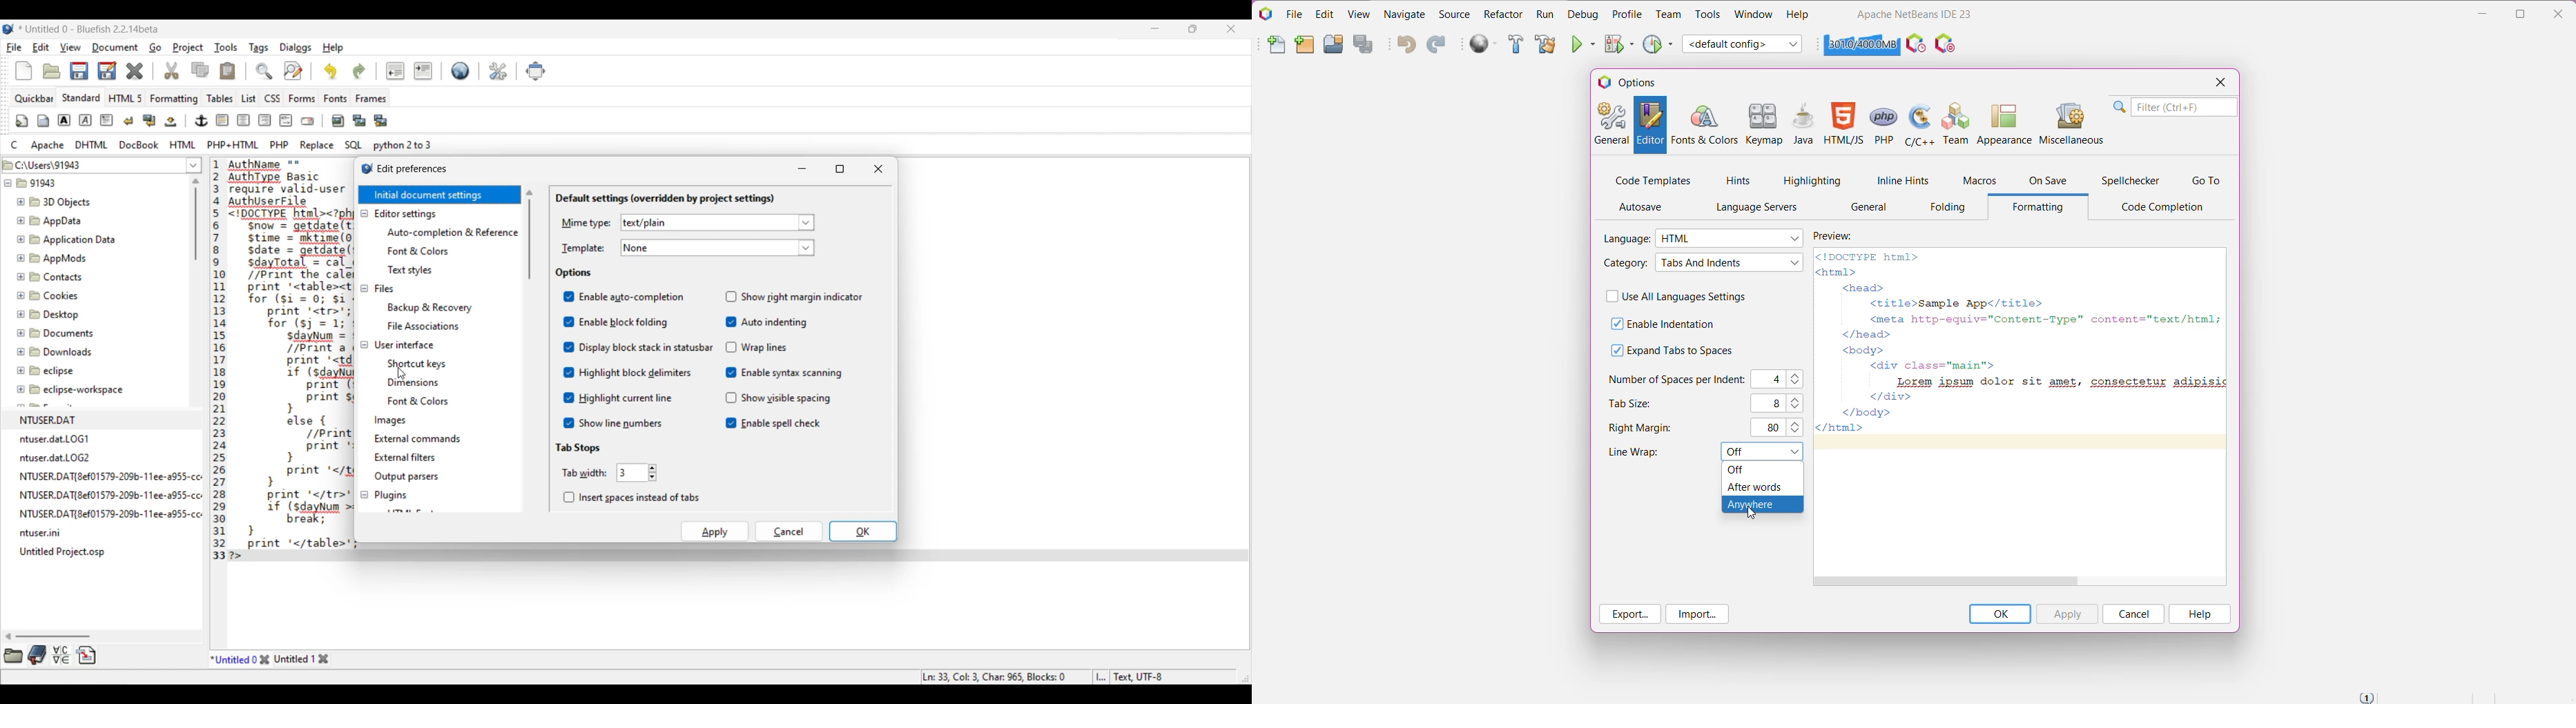 This screenshot has height=728, width=2576. Describe the element at coordinates (220, 145) in the screenshot. I see `Code alnguage options` at that location.